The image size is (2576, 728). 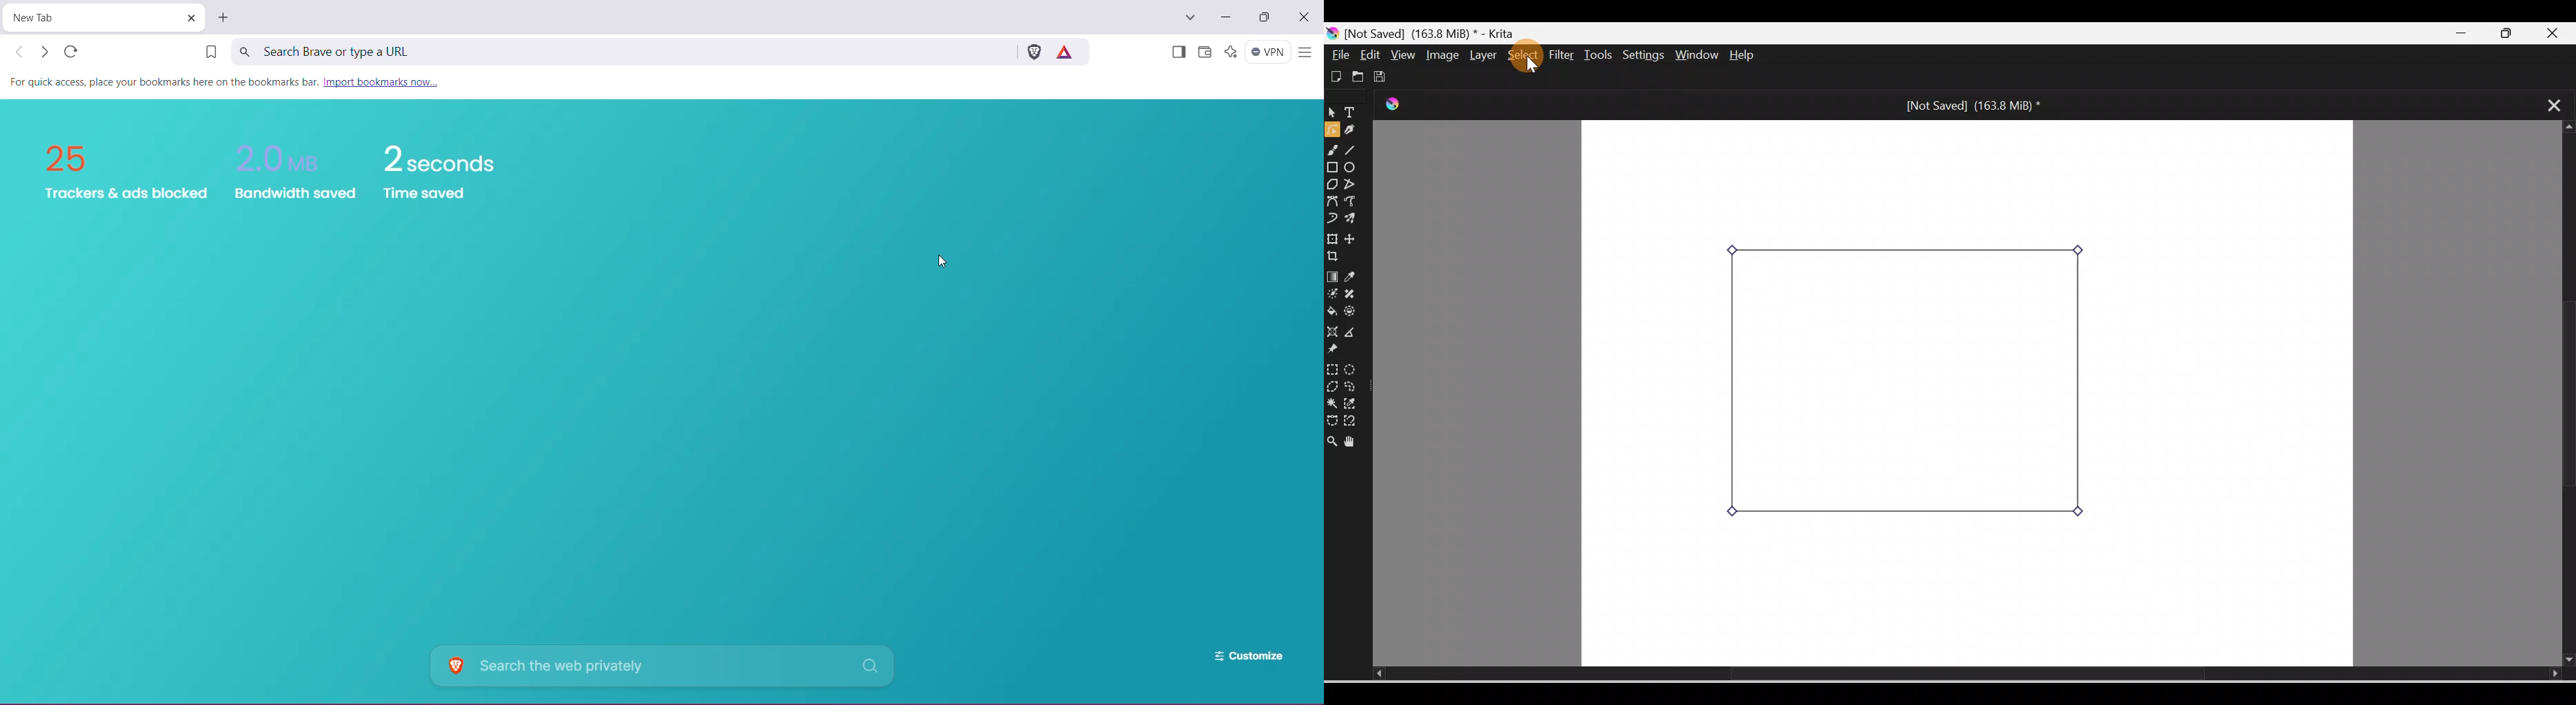 I want to click on Colorize mask tool, so click(x=1332, y=294).